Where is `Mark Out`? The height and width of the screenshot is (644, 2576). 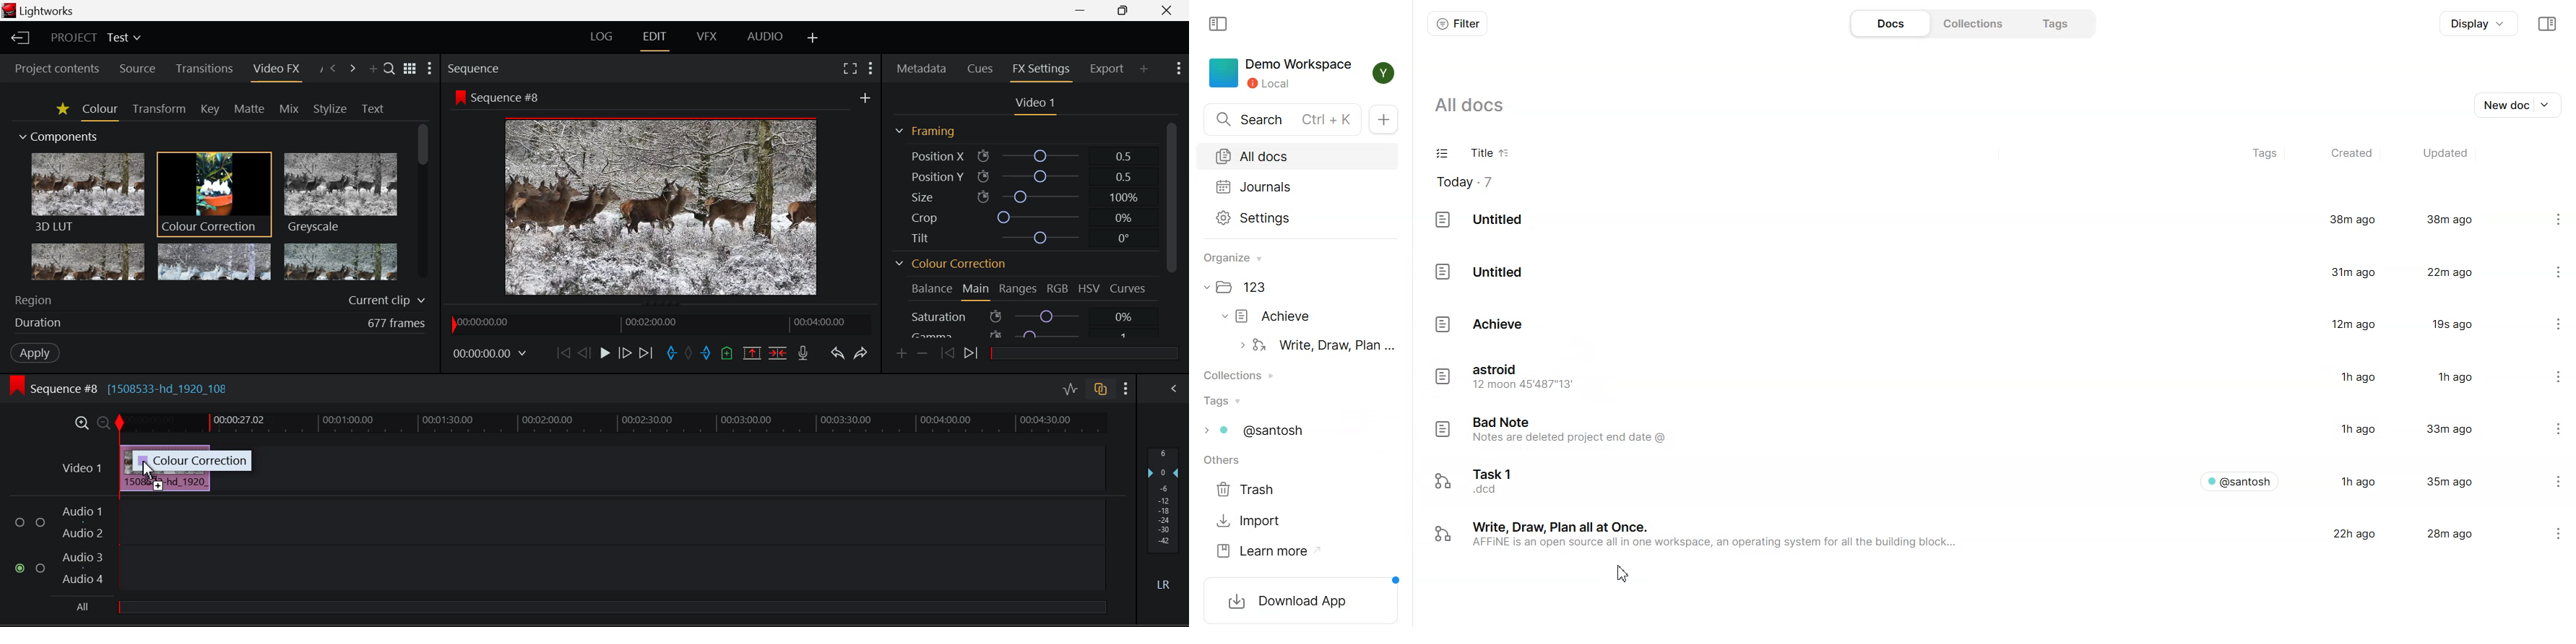
Mark Out is located at coordinates (706, 353).